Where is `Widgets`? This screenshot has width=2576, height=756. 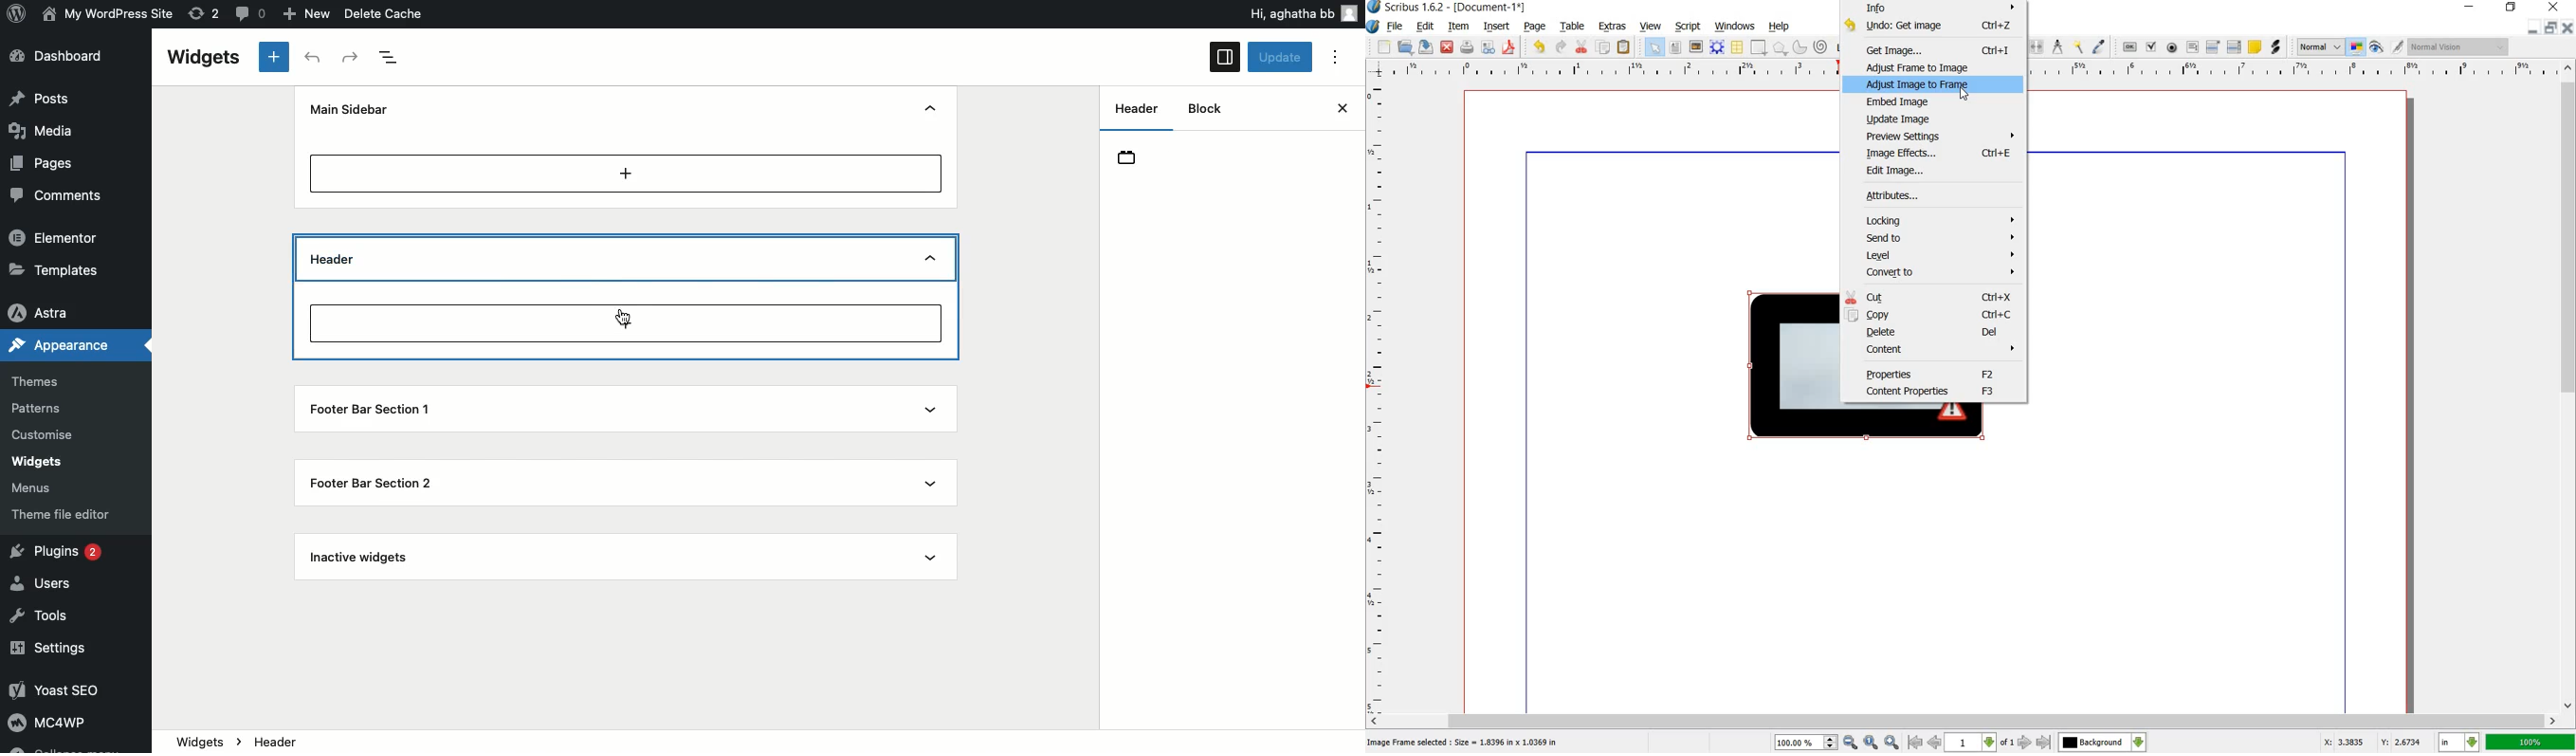
Widgets is located at coordinates (200, 740).